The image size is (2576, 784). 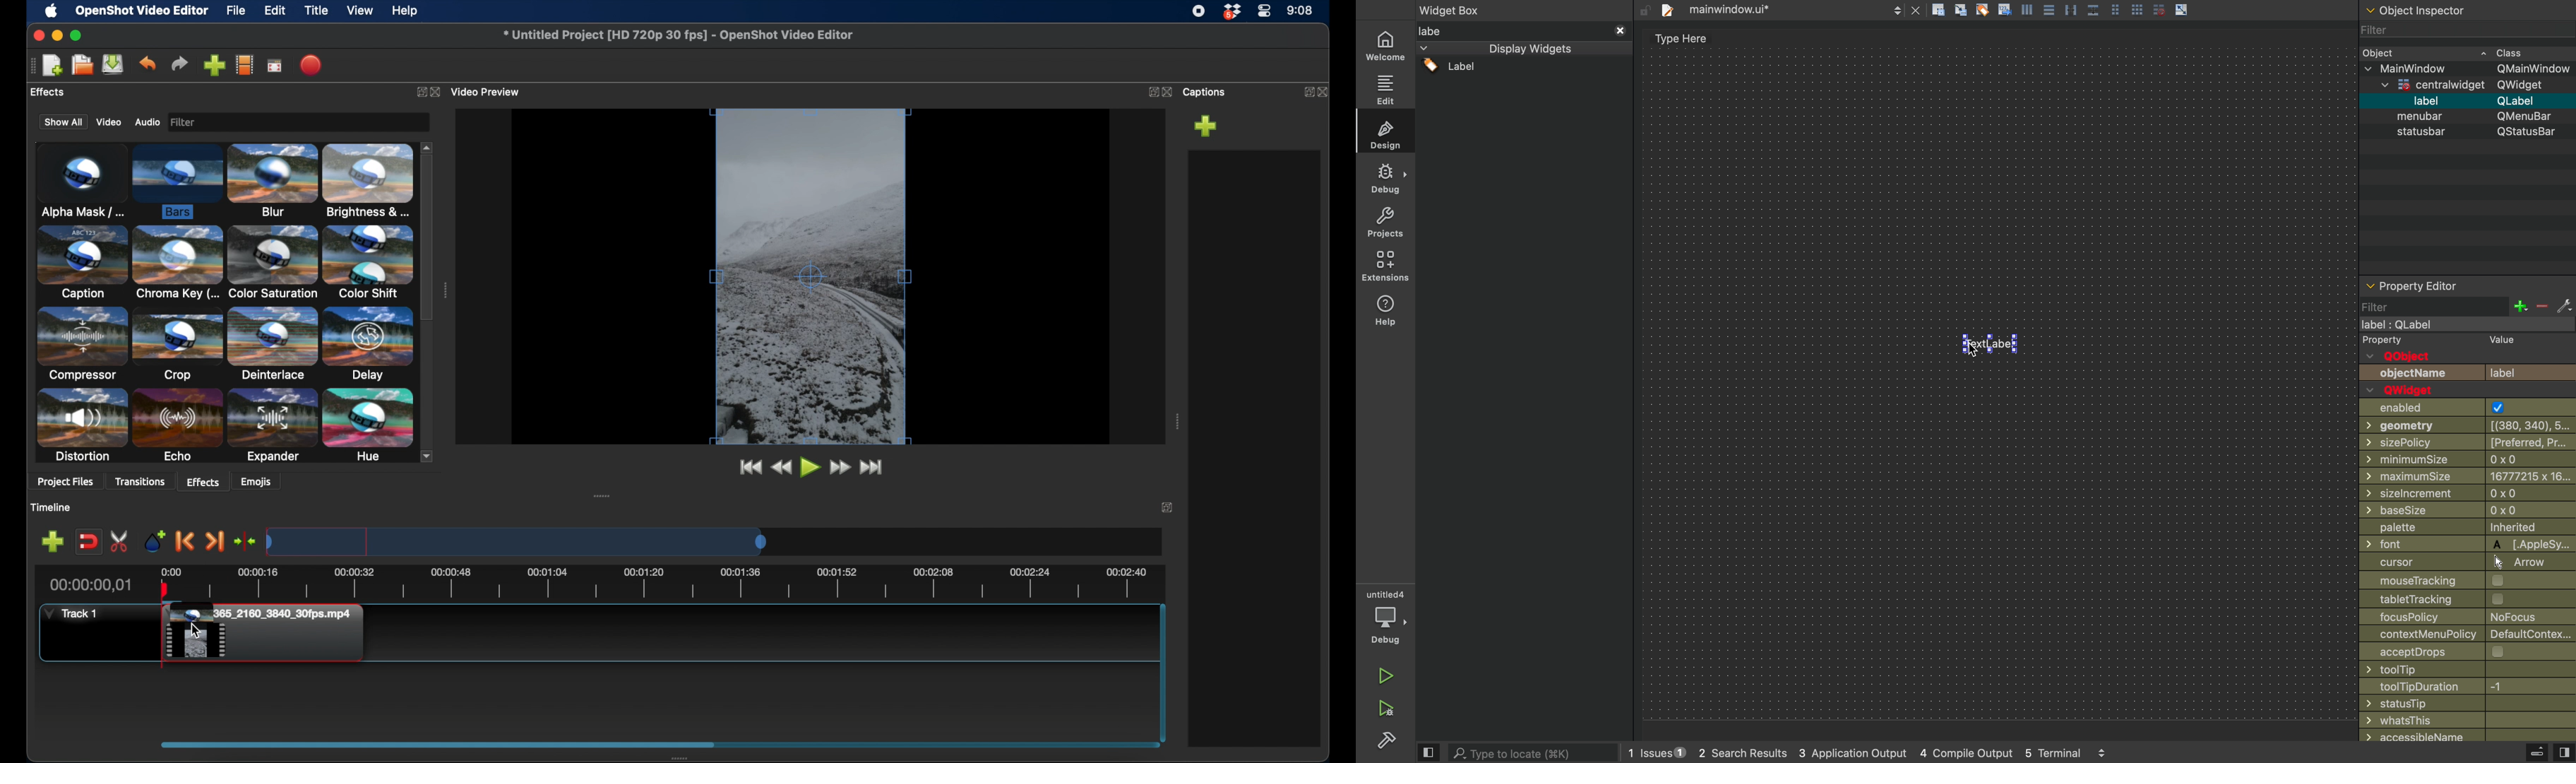 What do you see at coordinates (2182, 9) in the screenshot?
I see `arrow` at bounding box center [2182, 9].